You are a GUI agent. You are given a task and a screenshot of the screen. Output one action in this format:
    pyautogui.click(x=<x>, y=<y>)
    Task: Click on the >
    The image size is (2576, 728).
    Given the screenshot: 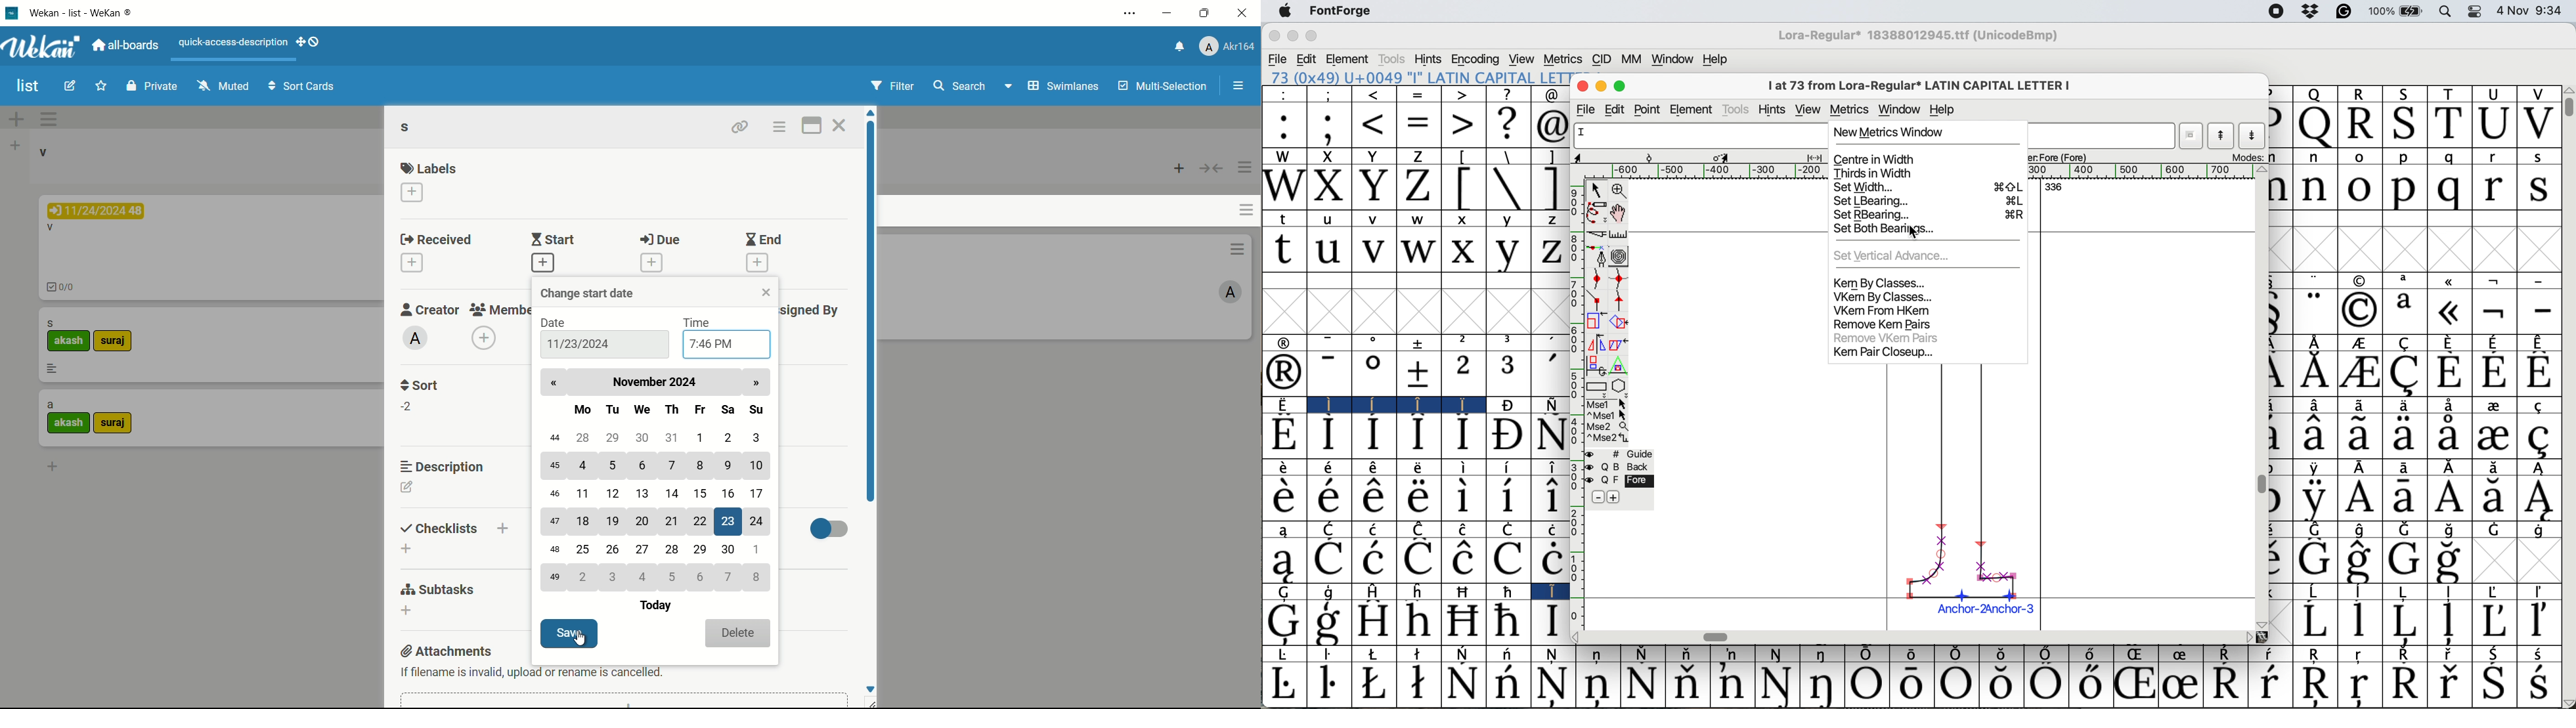 What is the action you would take?
    pyautogui.click(x=1463, y=124)
    